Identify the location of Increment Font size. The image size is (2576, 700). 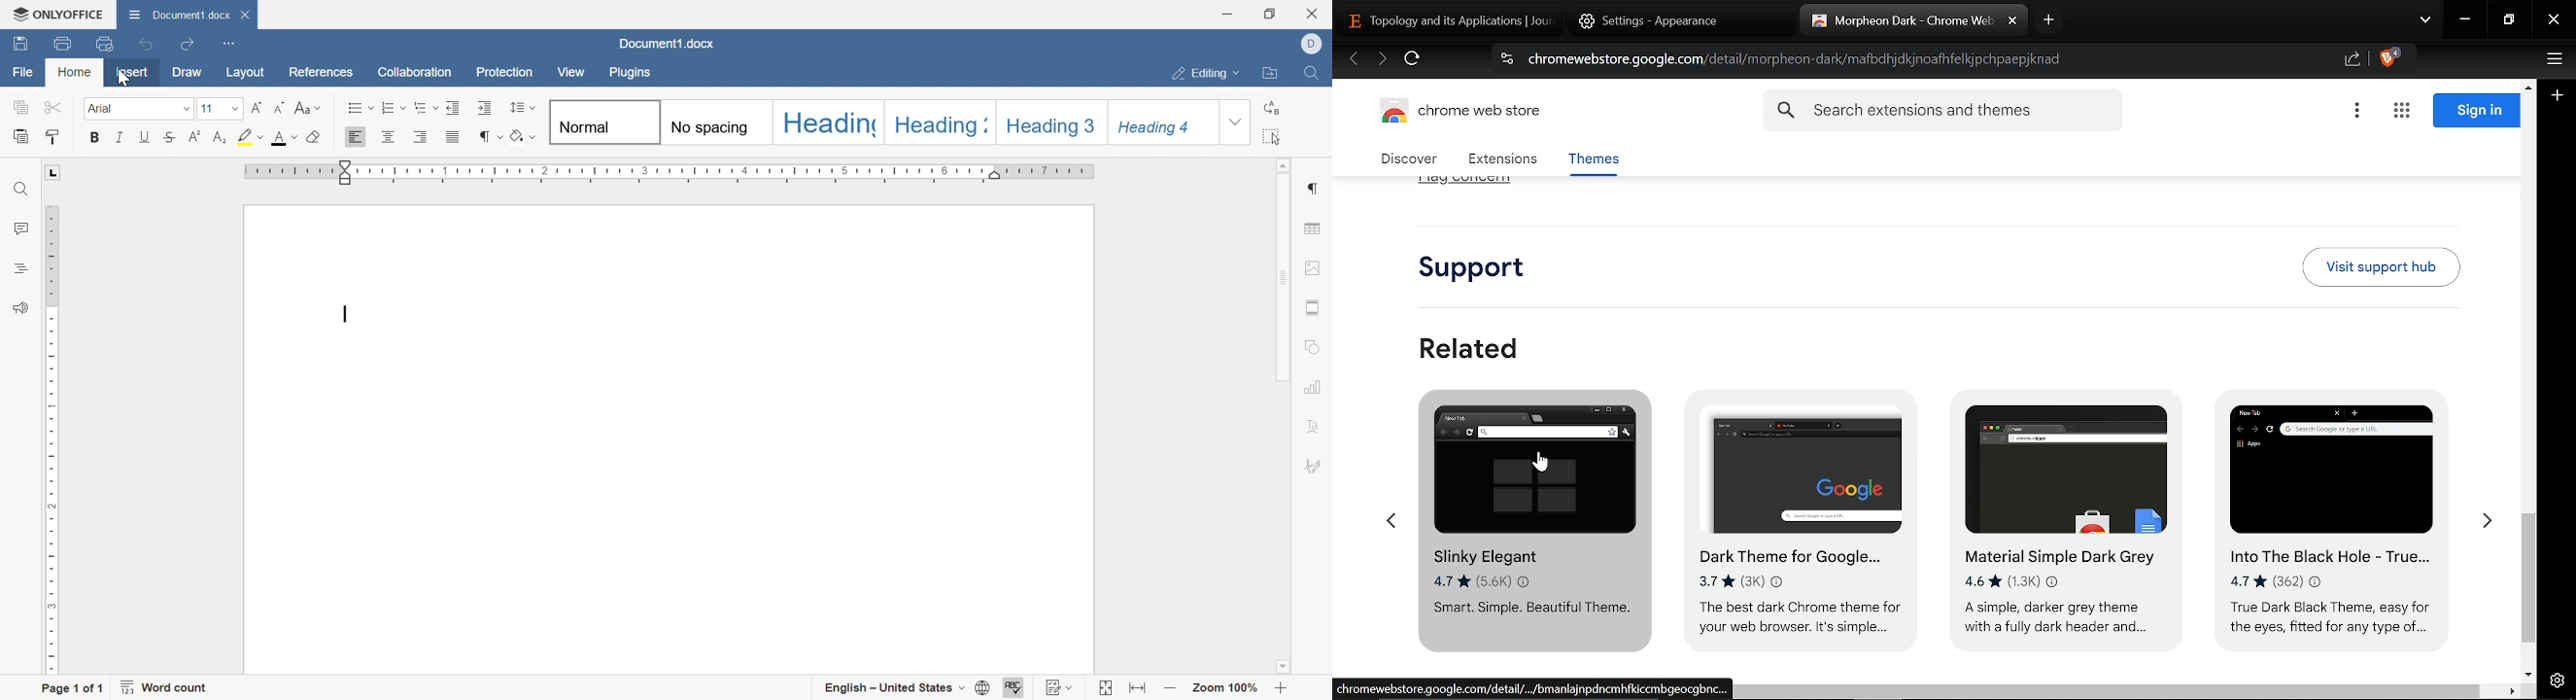
(259, 107).